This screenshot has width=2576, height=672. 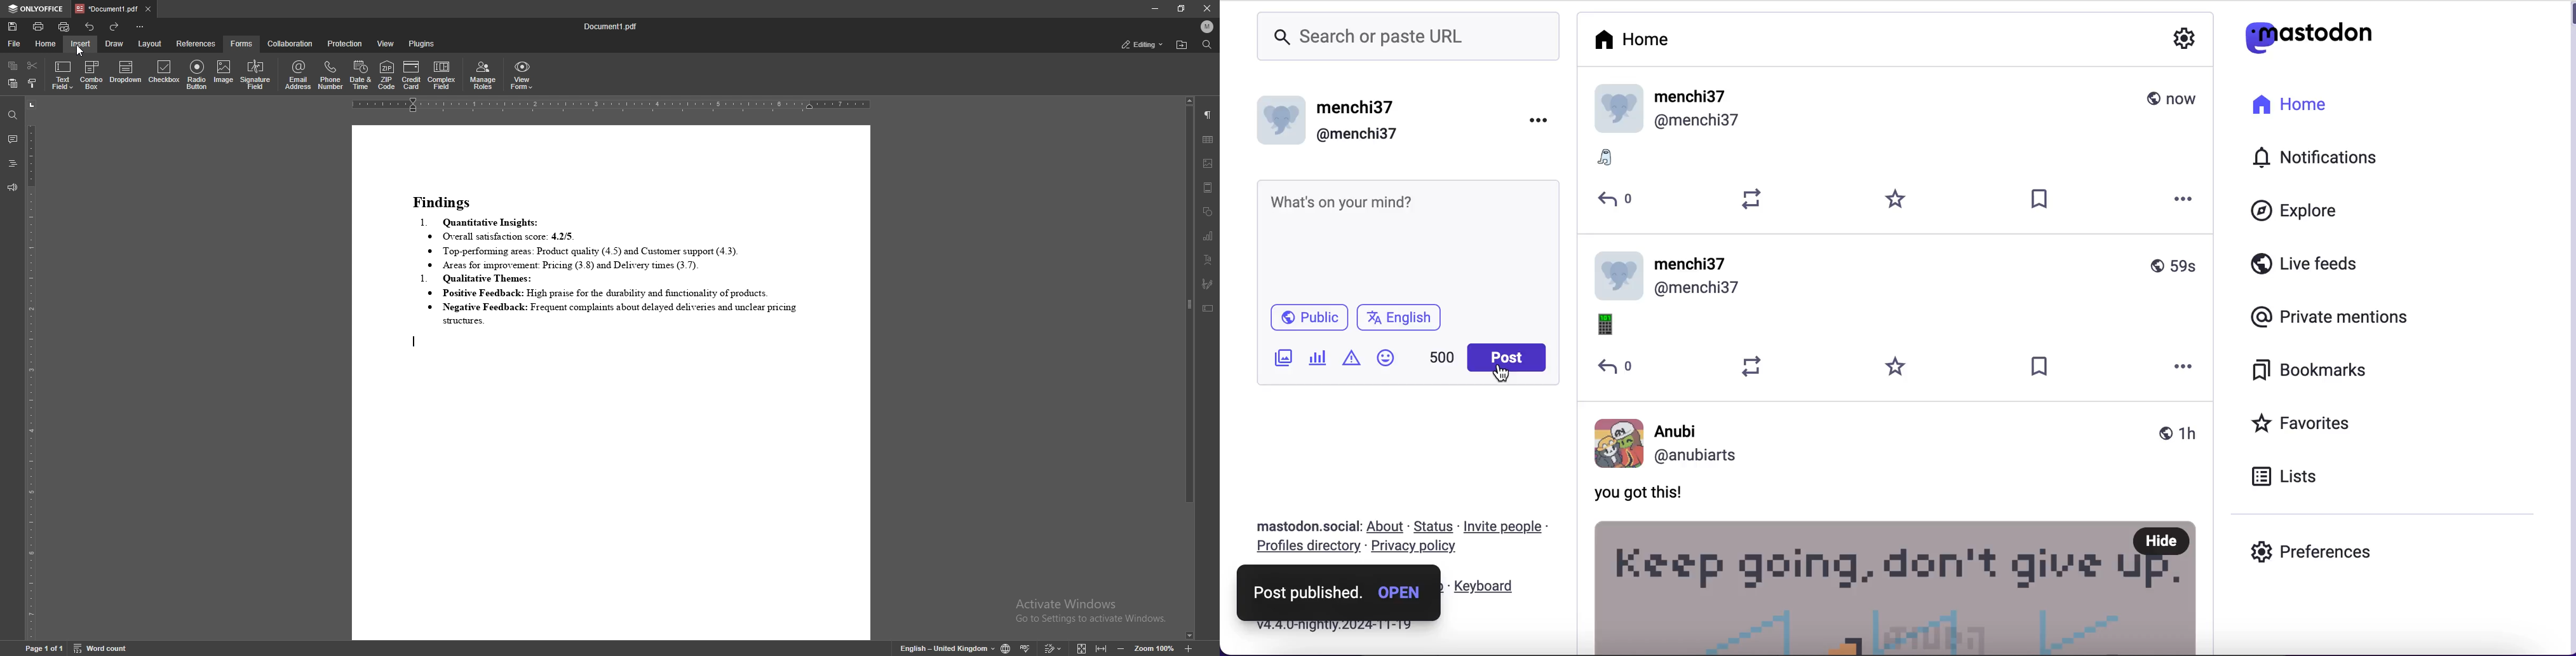 What do you see at coordinates (523, 75) in the screenshot?
I see `view form` at bounding box center [523, 75].